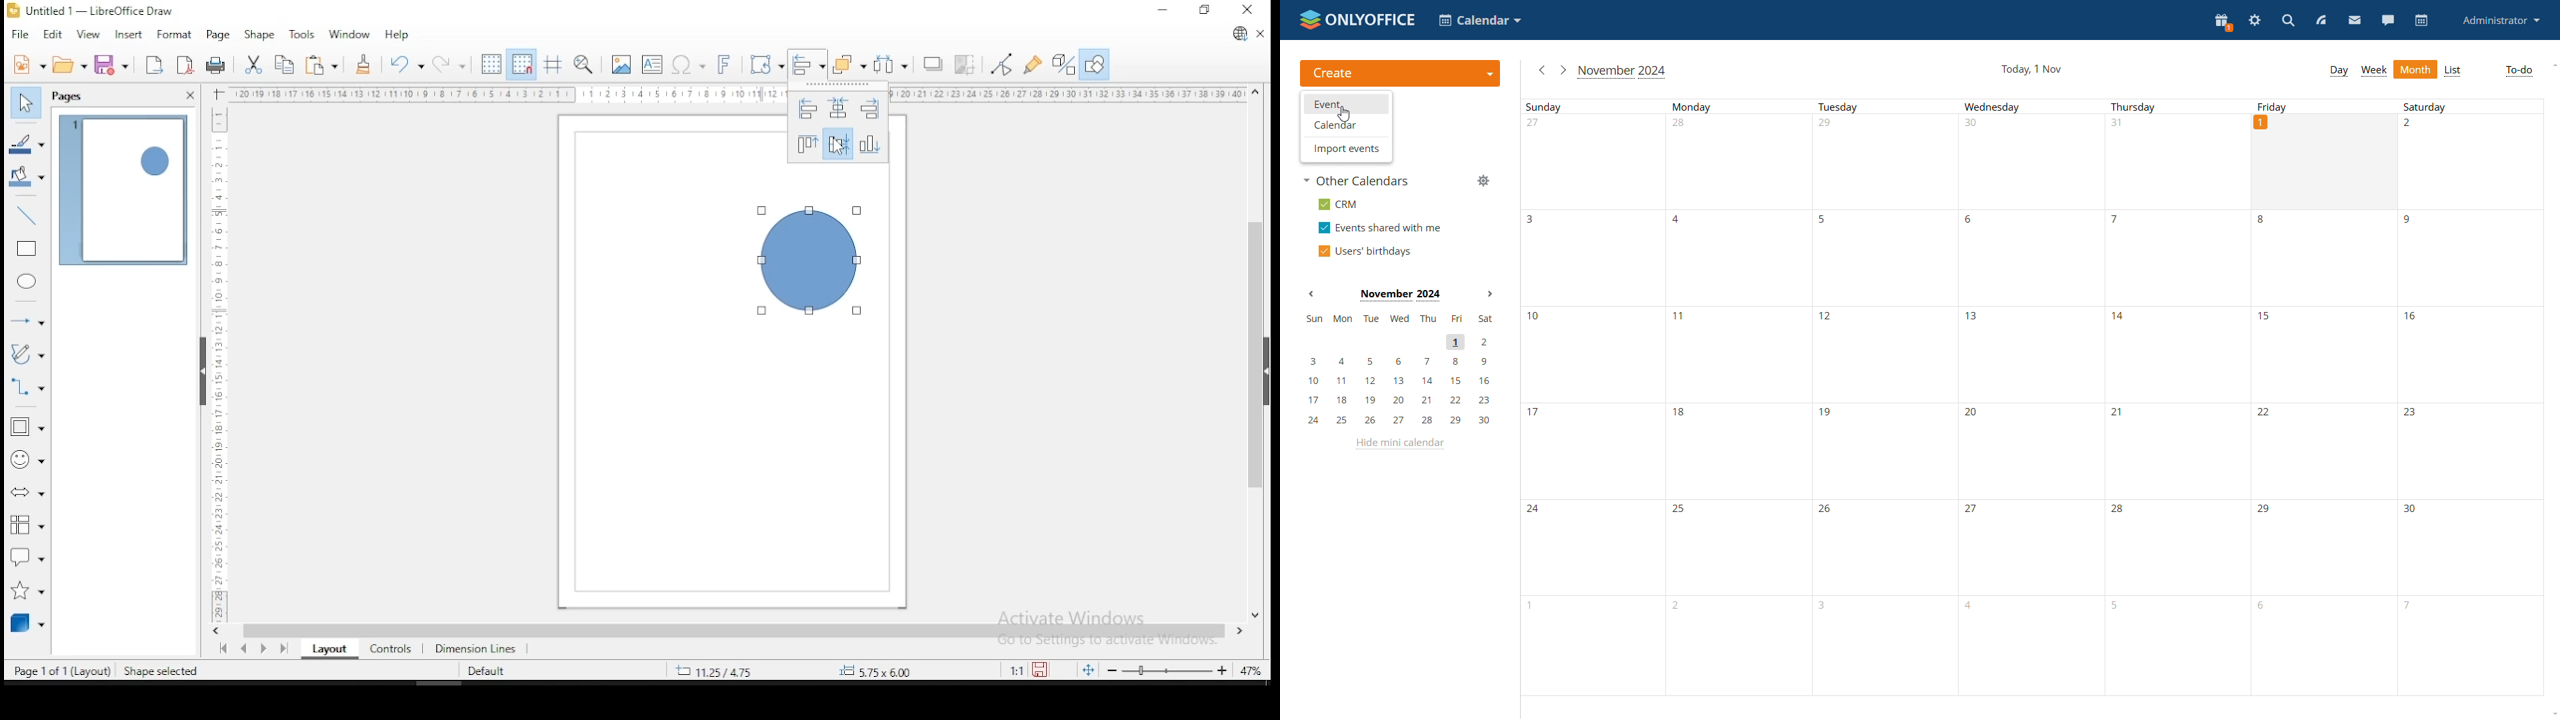 This screenshot has width=2576, height=728. What do you see at coordinates (2255, 21) in the screenshot?
I see `settings` at bounding box center [2255, 21].